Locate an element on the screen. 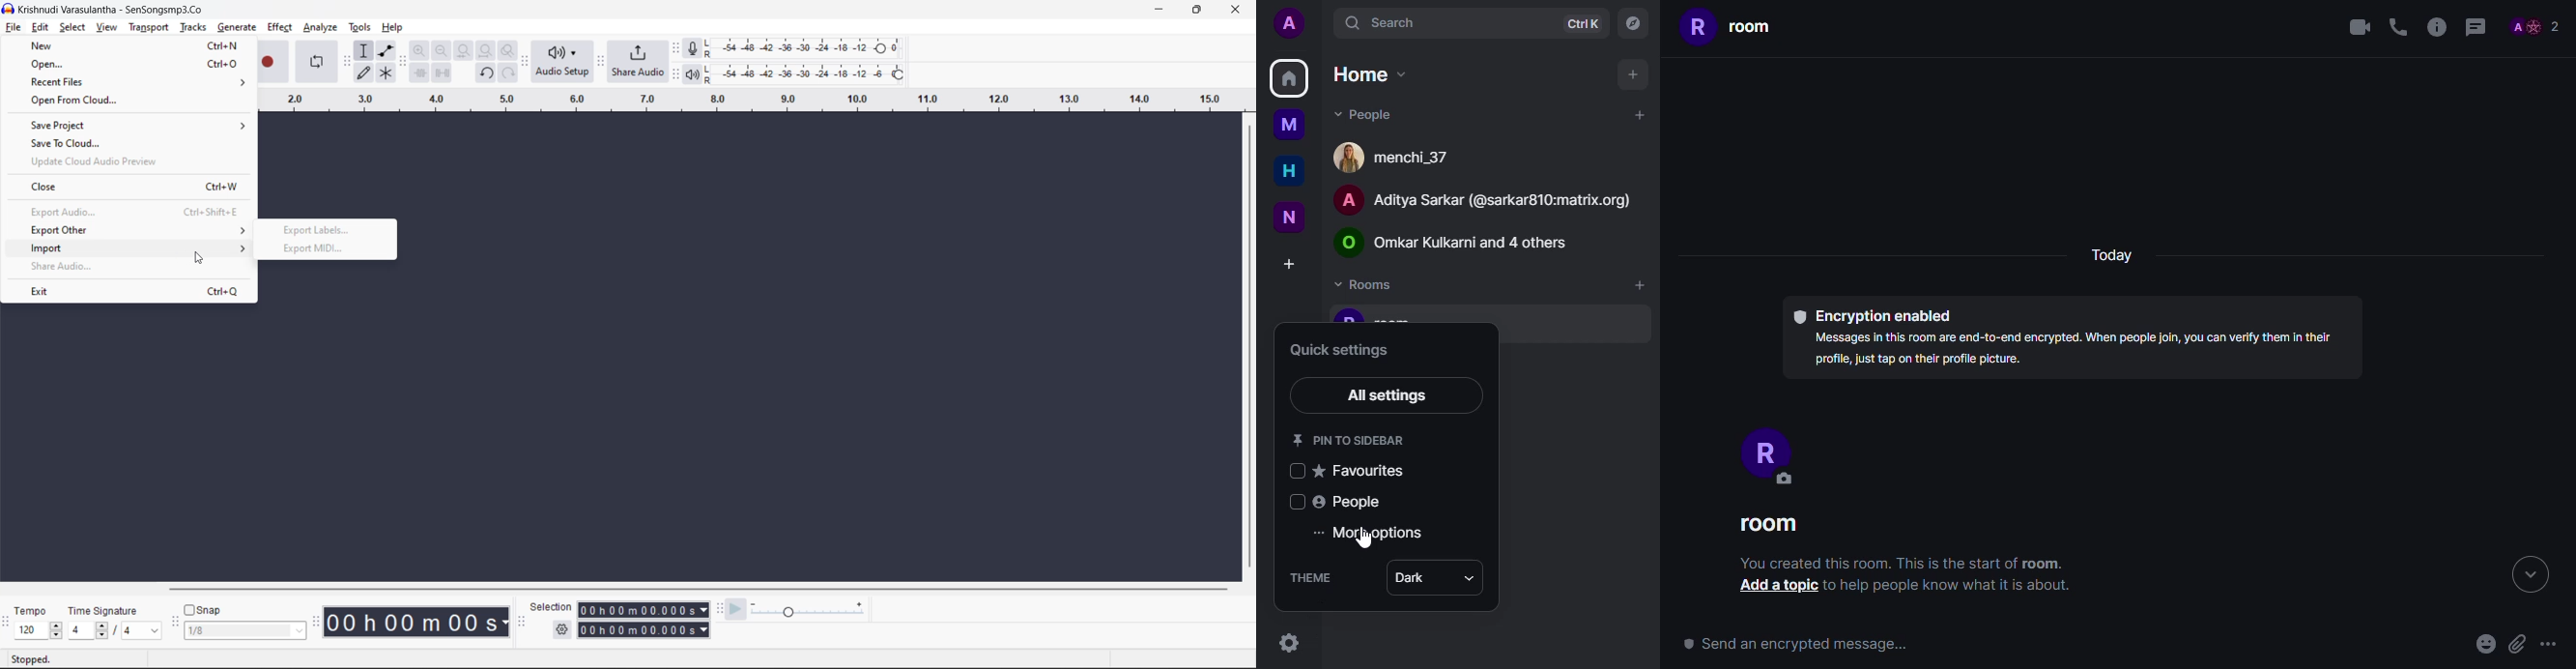 The image size is (2576, 672). selection tool bar is located at coordinates (519, 622).